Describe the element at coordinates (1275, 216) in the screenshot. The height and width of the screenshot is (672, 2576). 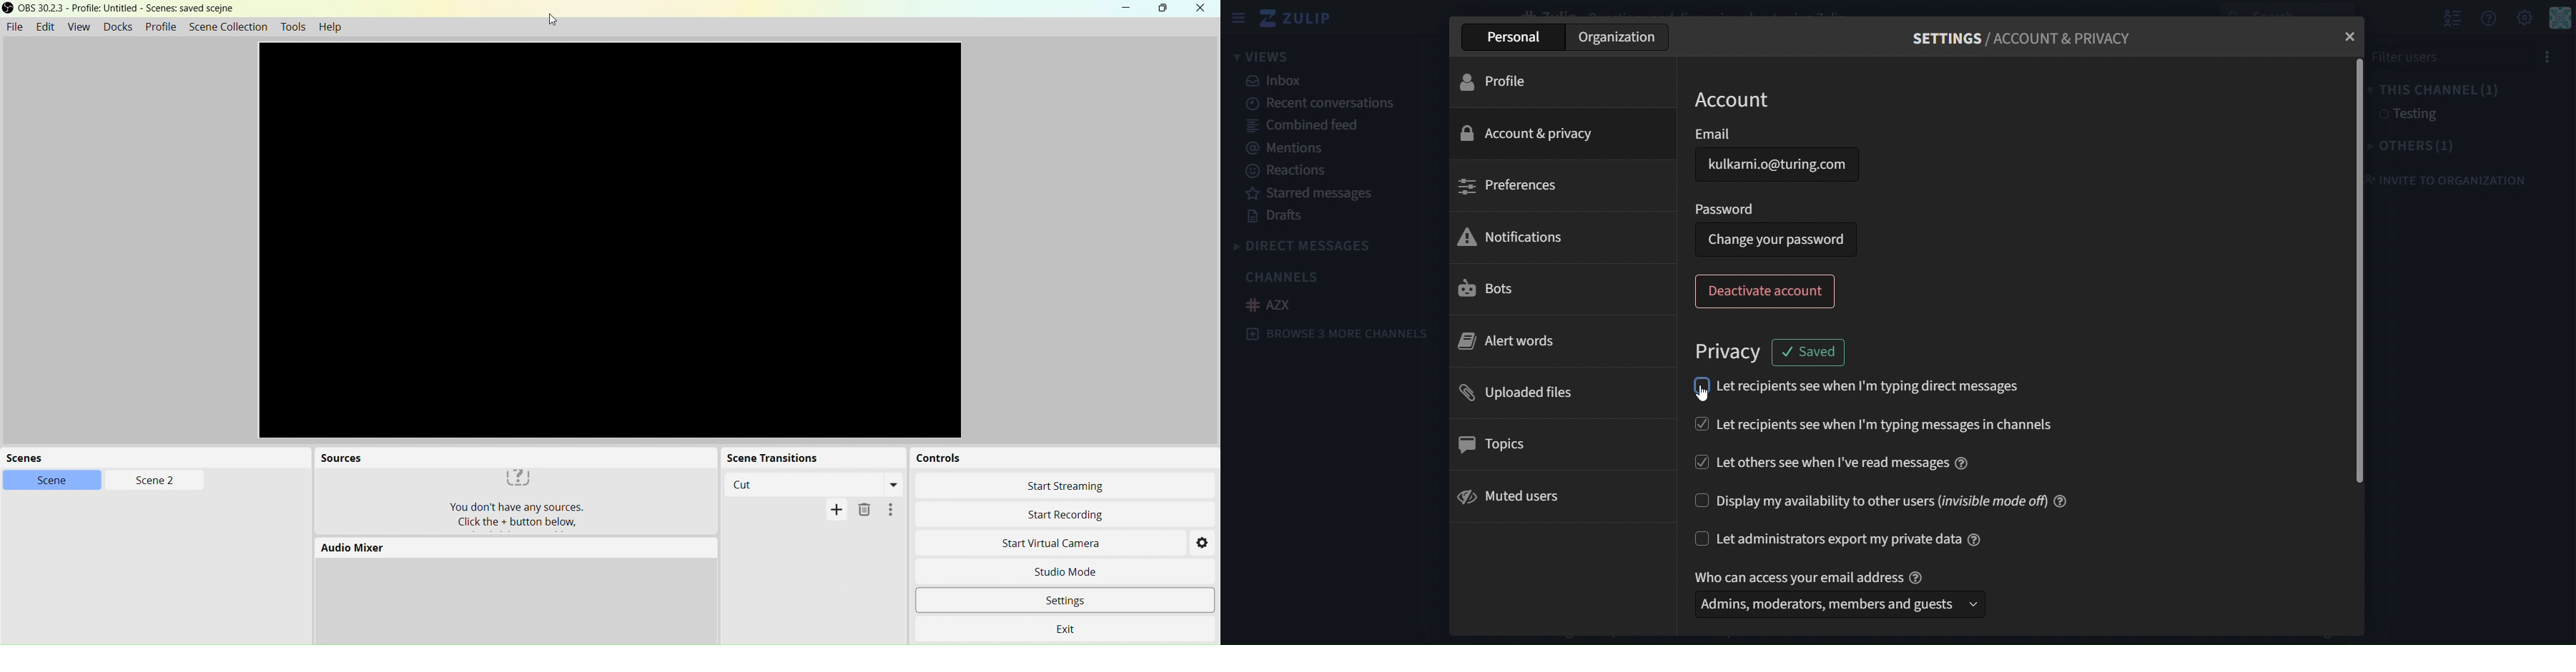
I see `drafts` at that location.